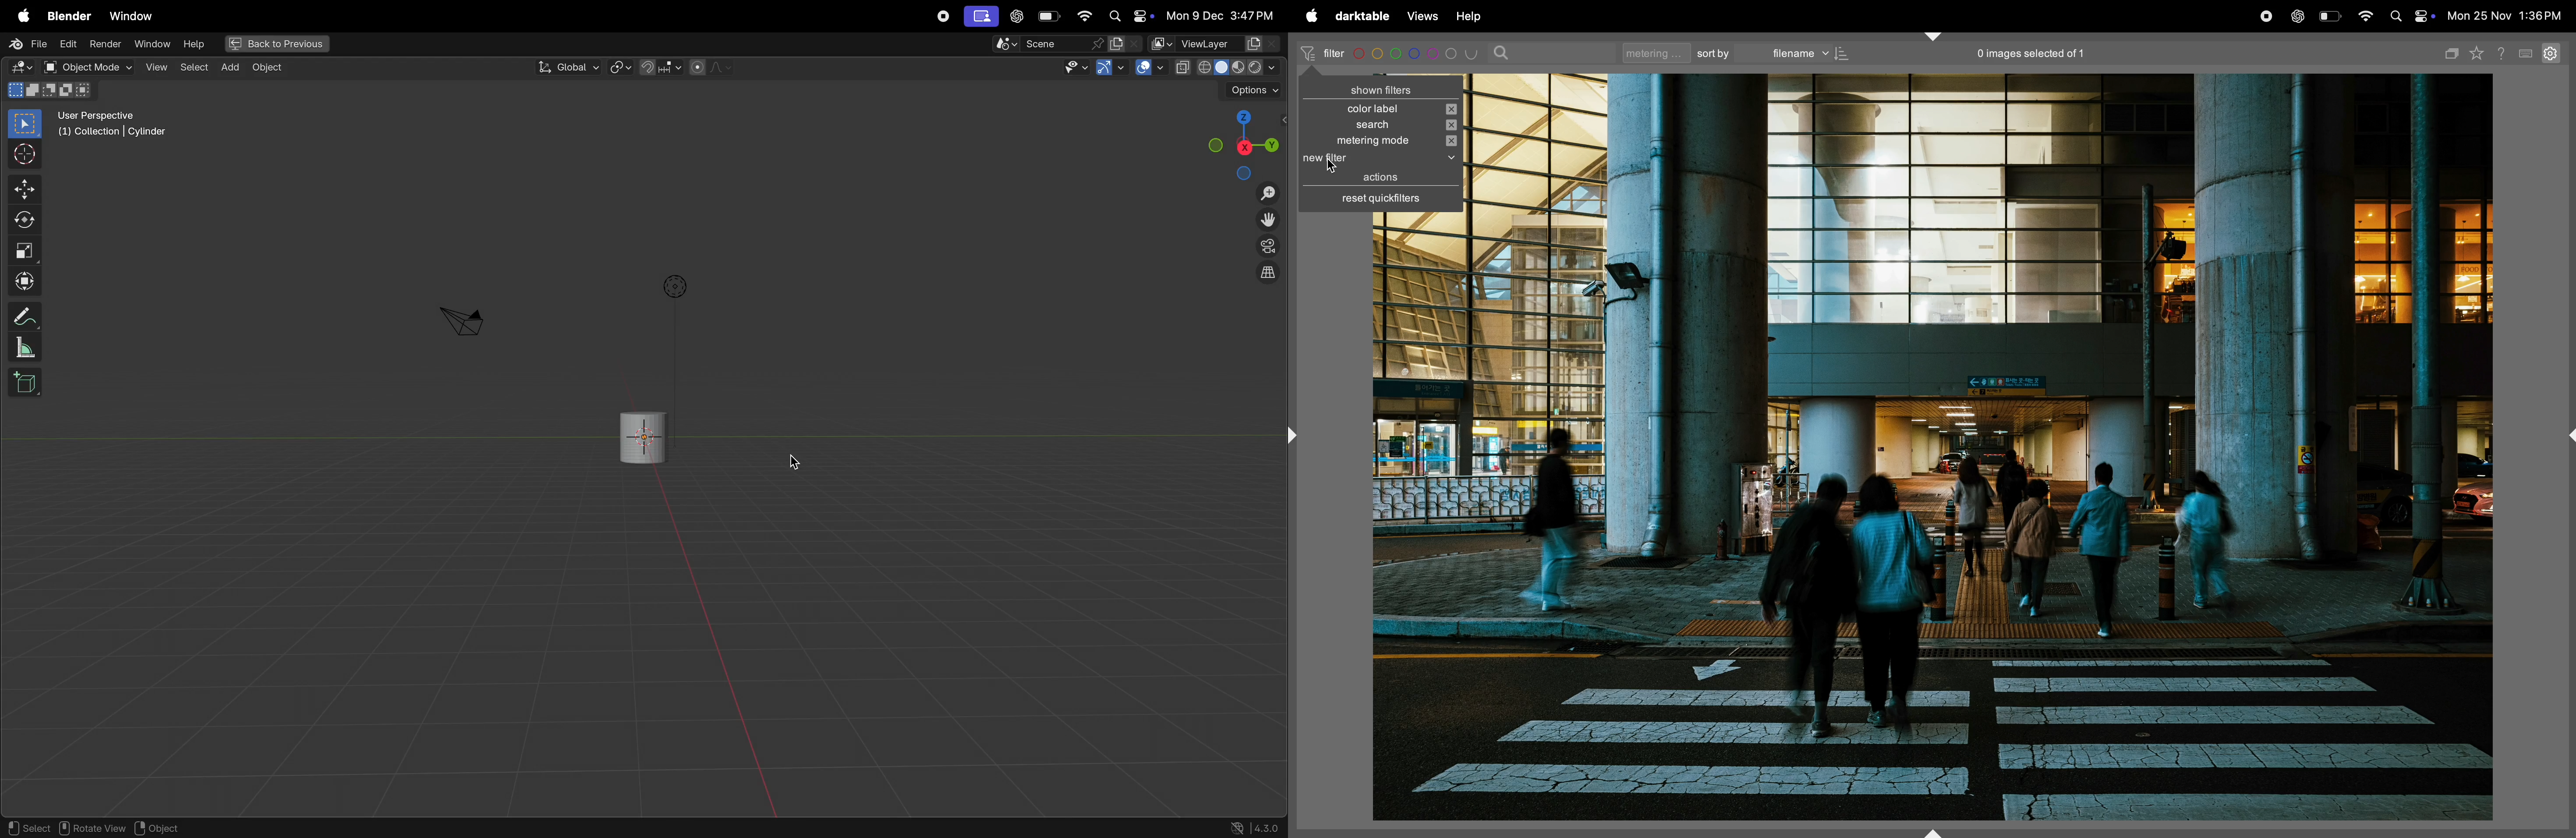 The image size is (2576, 840). I want to click on favourites, so click(2480, 54).